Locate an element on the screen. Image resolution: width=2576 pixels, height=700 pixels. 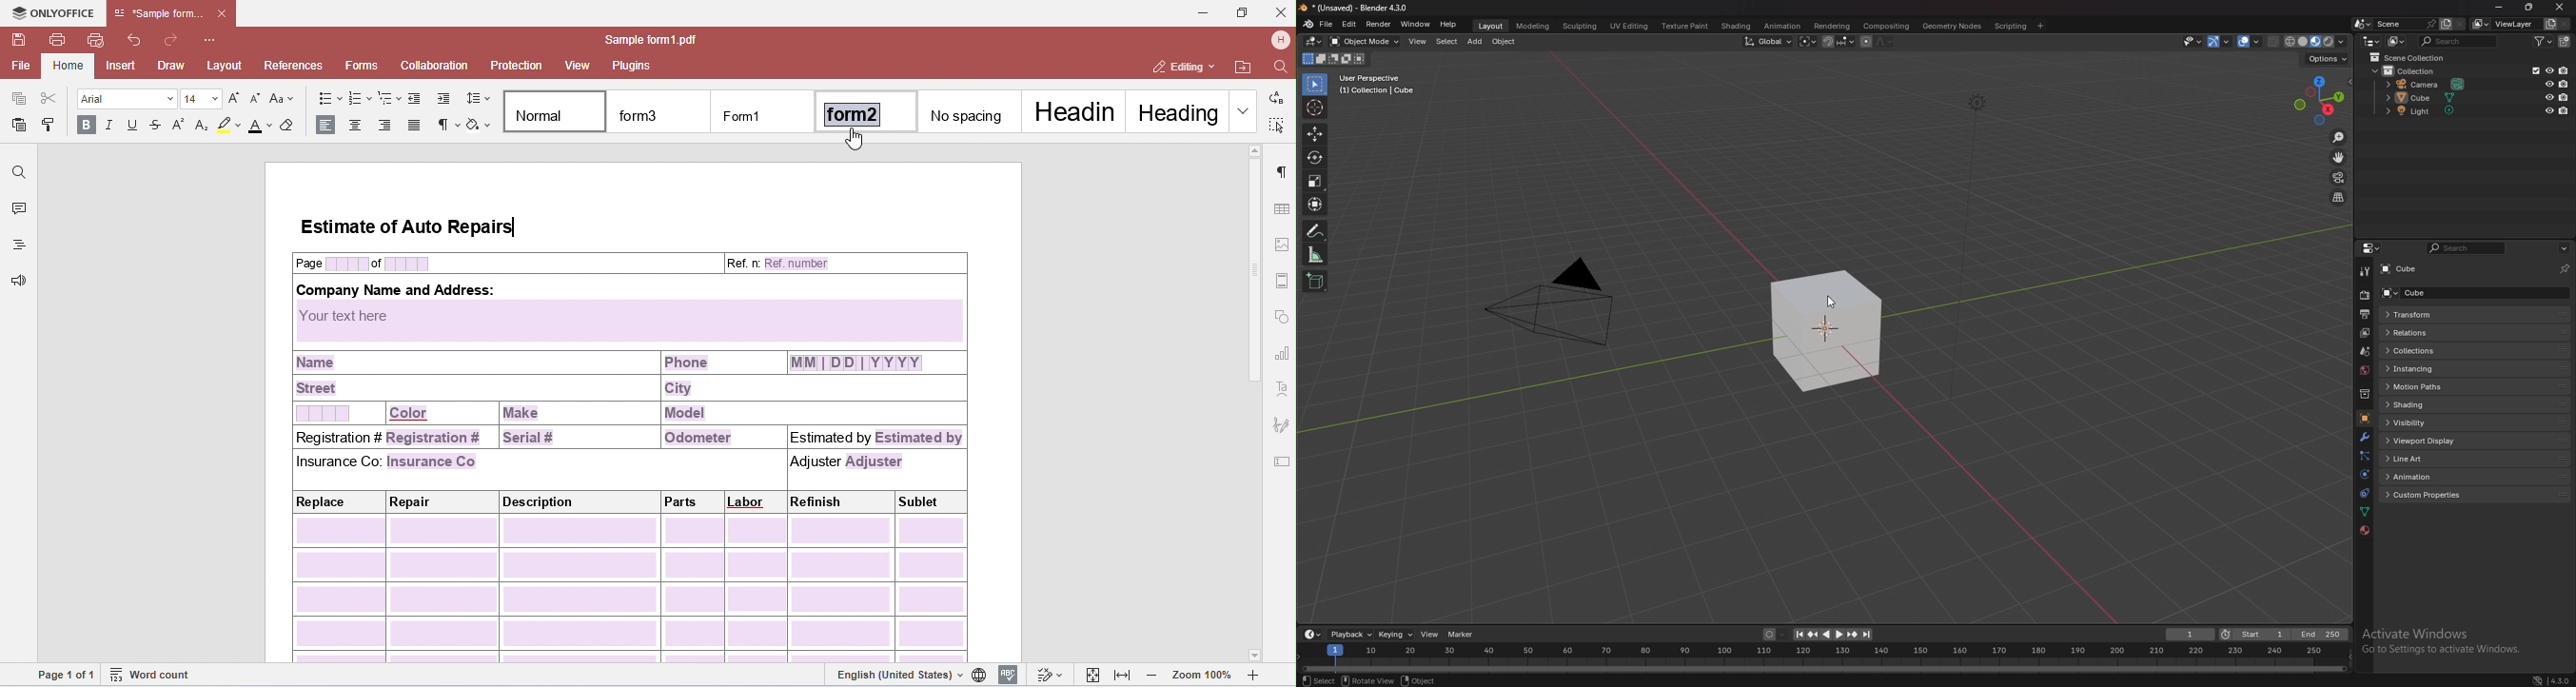
rotate is located at coordinates (1315, 157).